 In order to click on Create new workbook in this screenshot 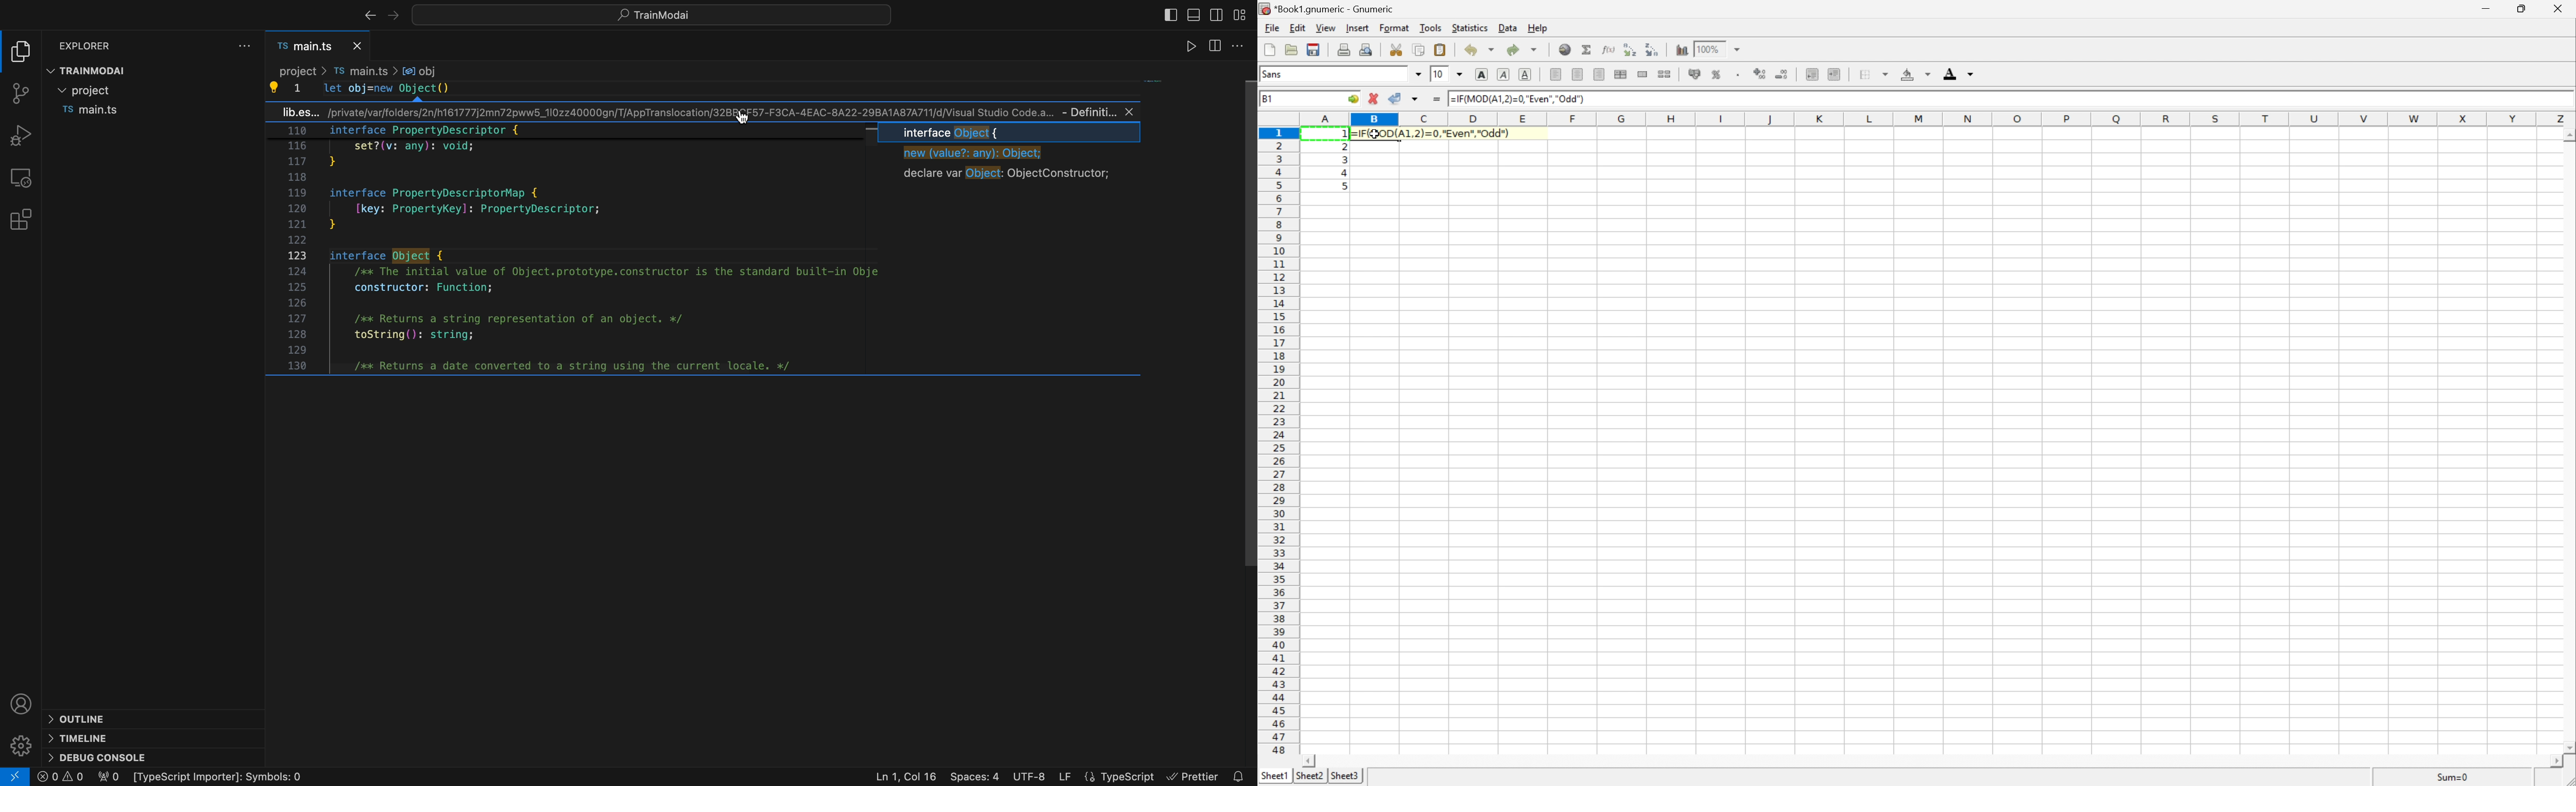, I will do `click(1268, 47)`.